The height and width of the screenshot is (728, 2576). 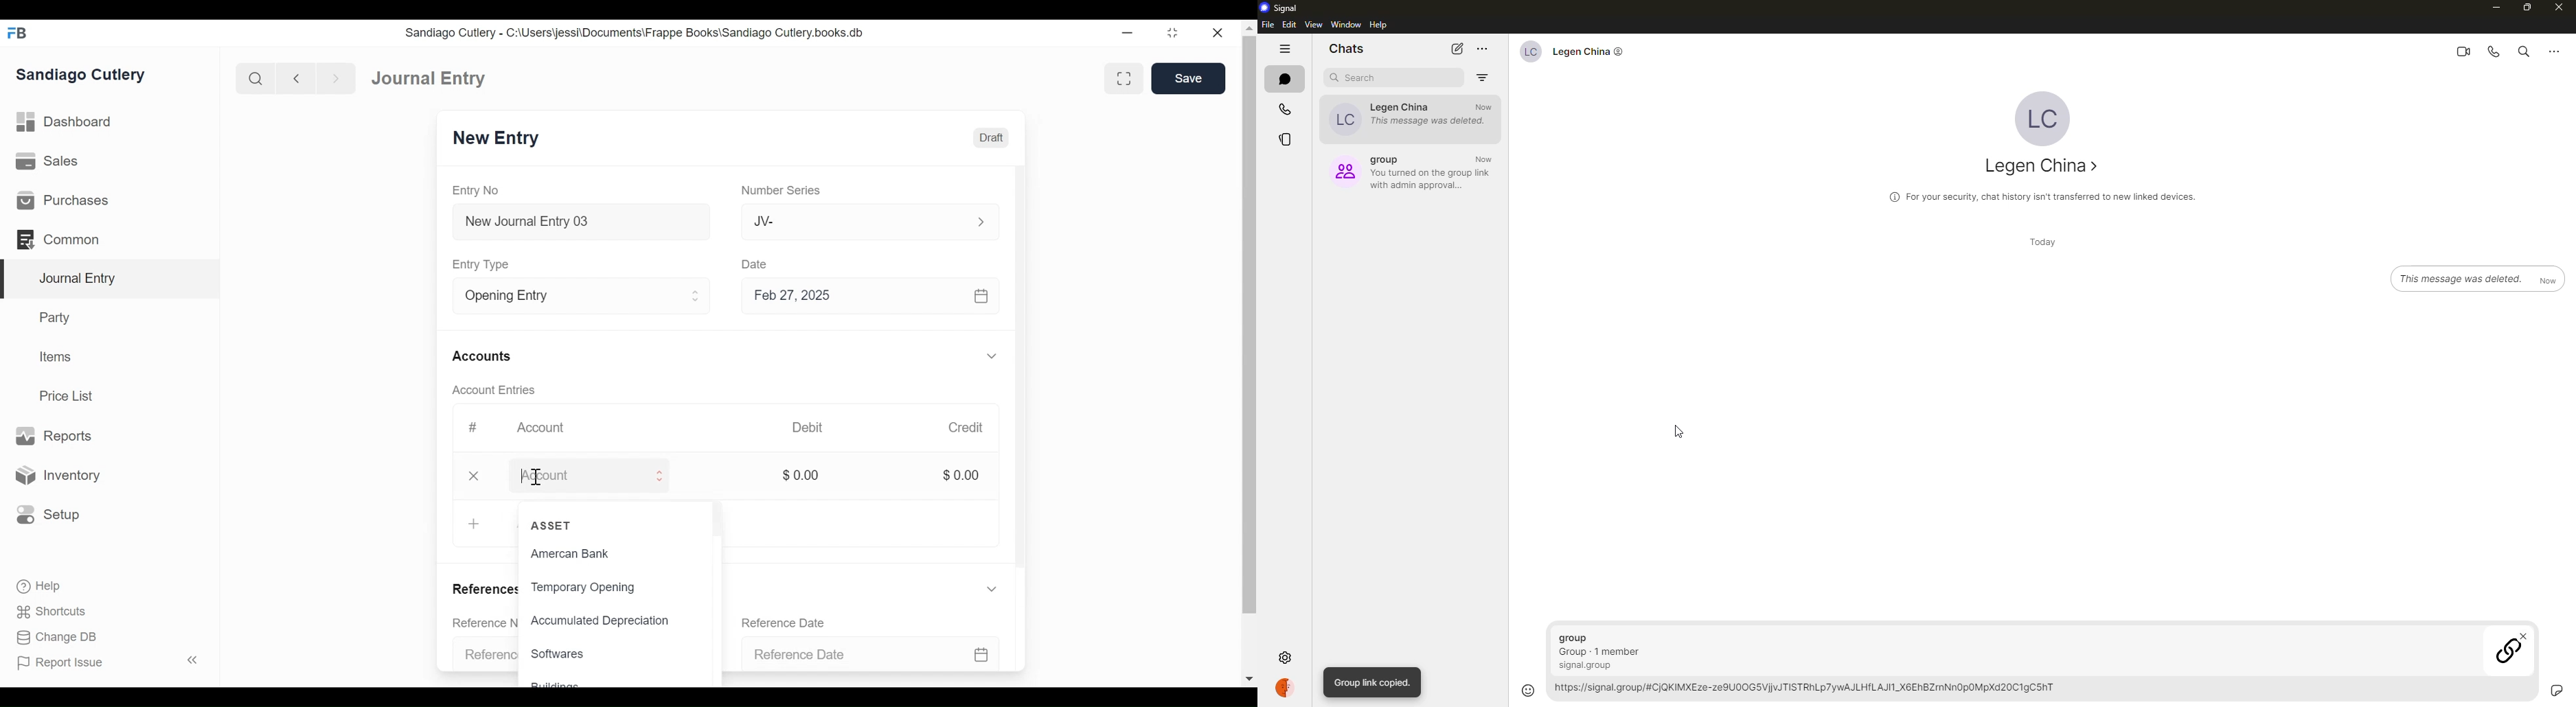 What do you see at coordinates (802, 475) in the screenshot?
I see `$0.00` at bounding box center [802, 475].